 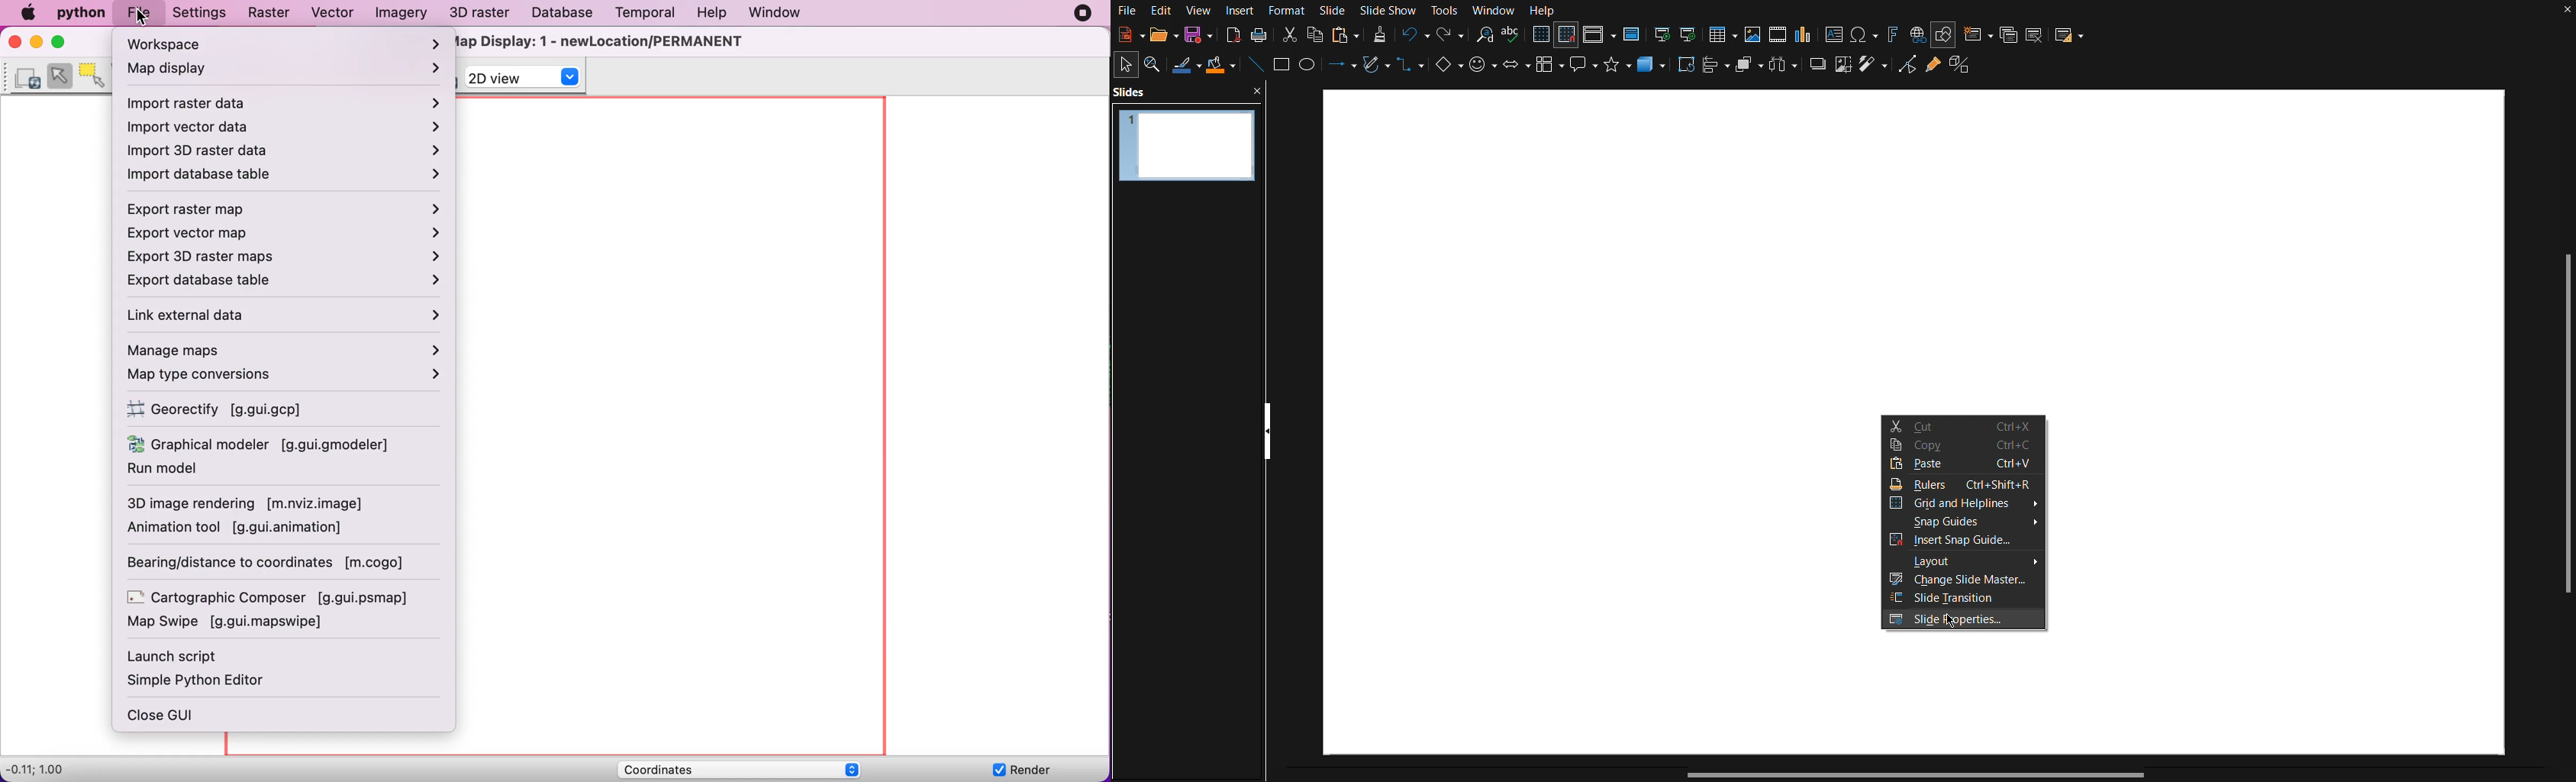 I want to click on Grid and Helplines, so click(x=1964, y=503).